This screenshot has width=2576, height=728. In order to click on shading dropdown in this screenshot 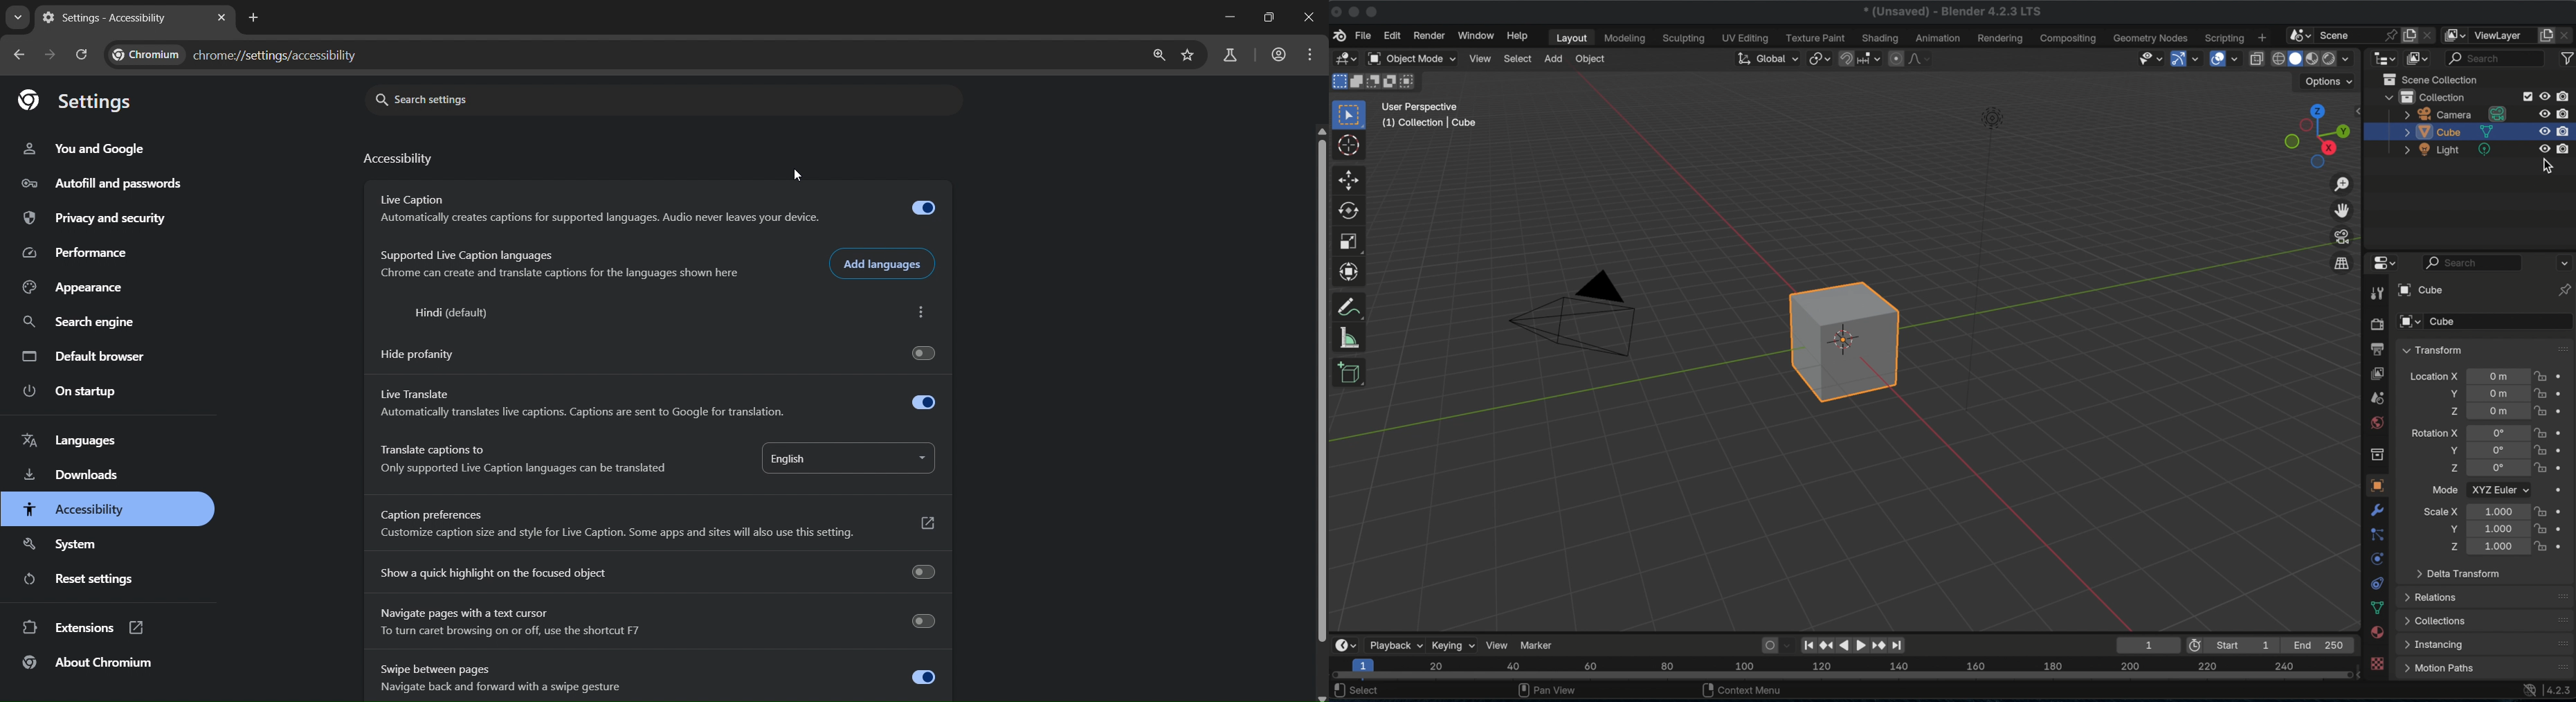, I will do `click(2341, 58)`.